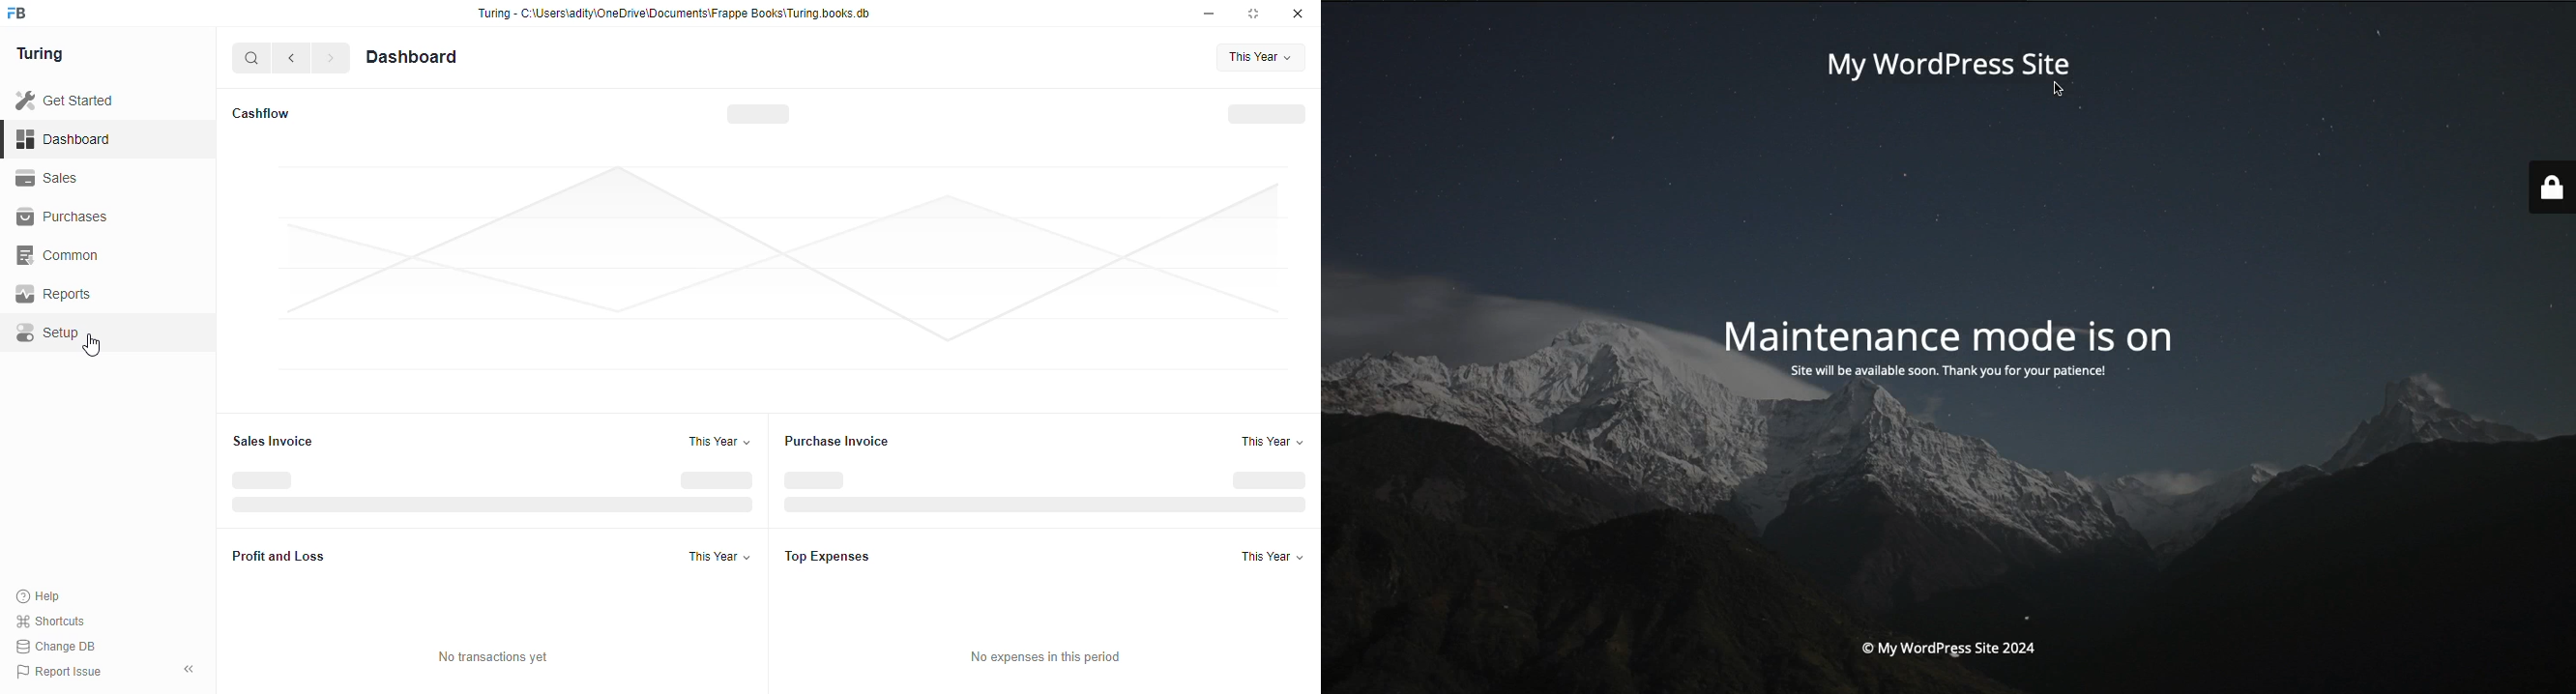 The image size is (2576, 700). I want to click on Report Issue, so click(68, 669).